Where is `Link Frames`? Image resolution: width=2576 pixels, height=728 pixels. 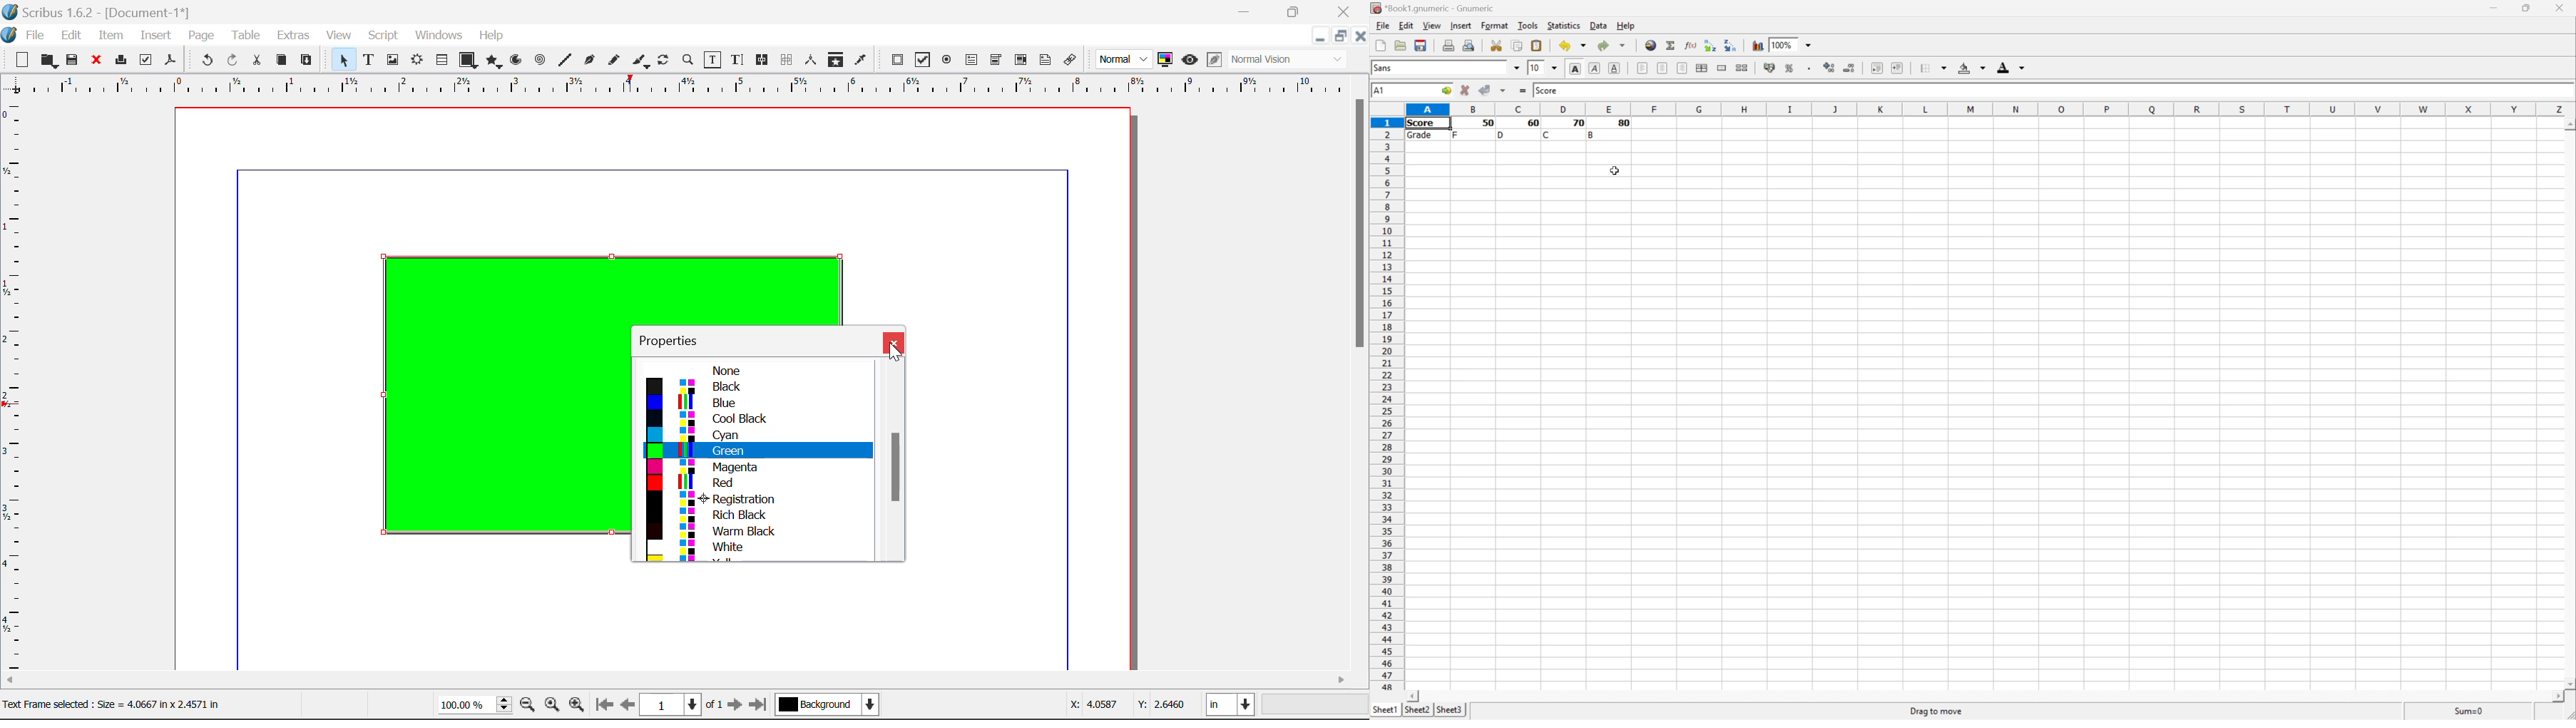 Link Frames is located at coordinates (762, 60).